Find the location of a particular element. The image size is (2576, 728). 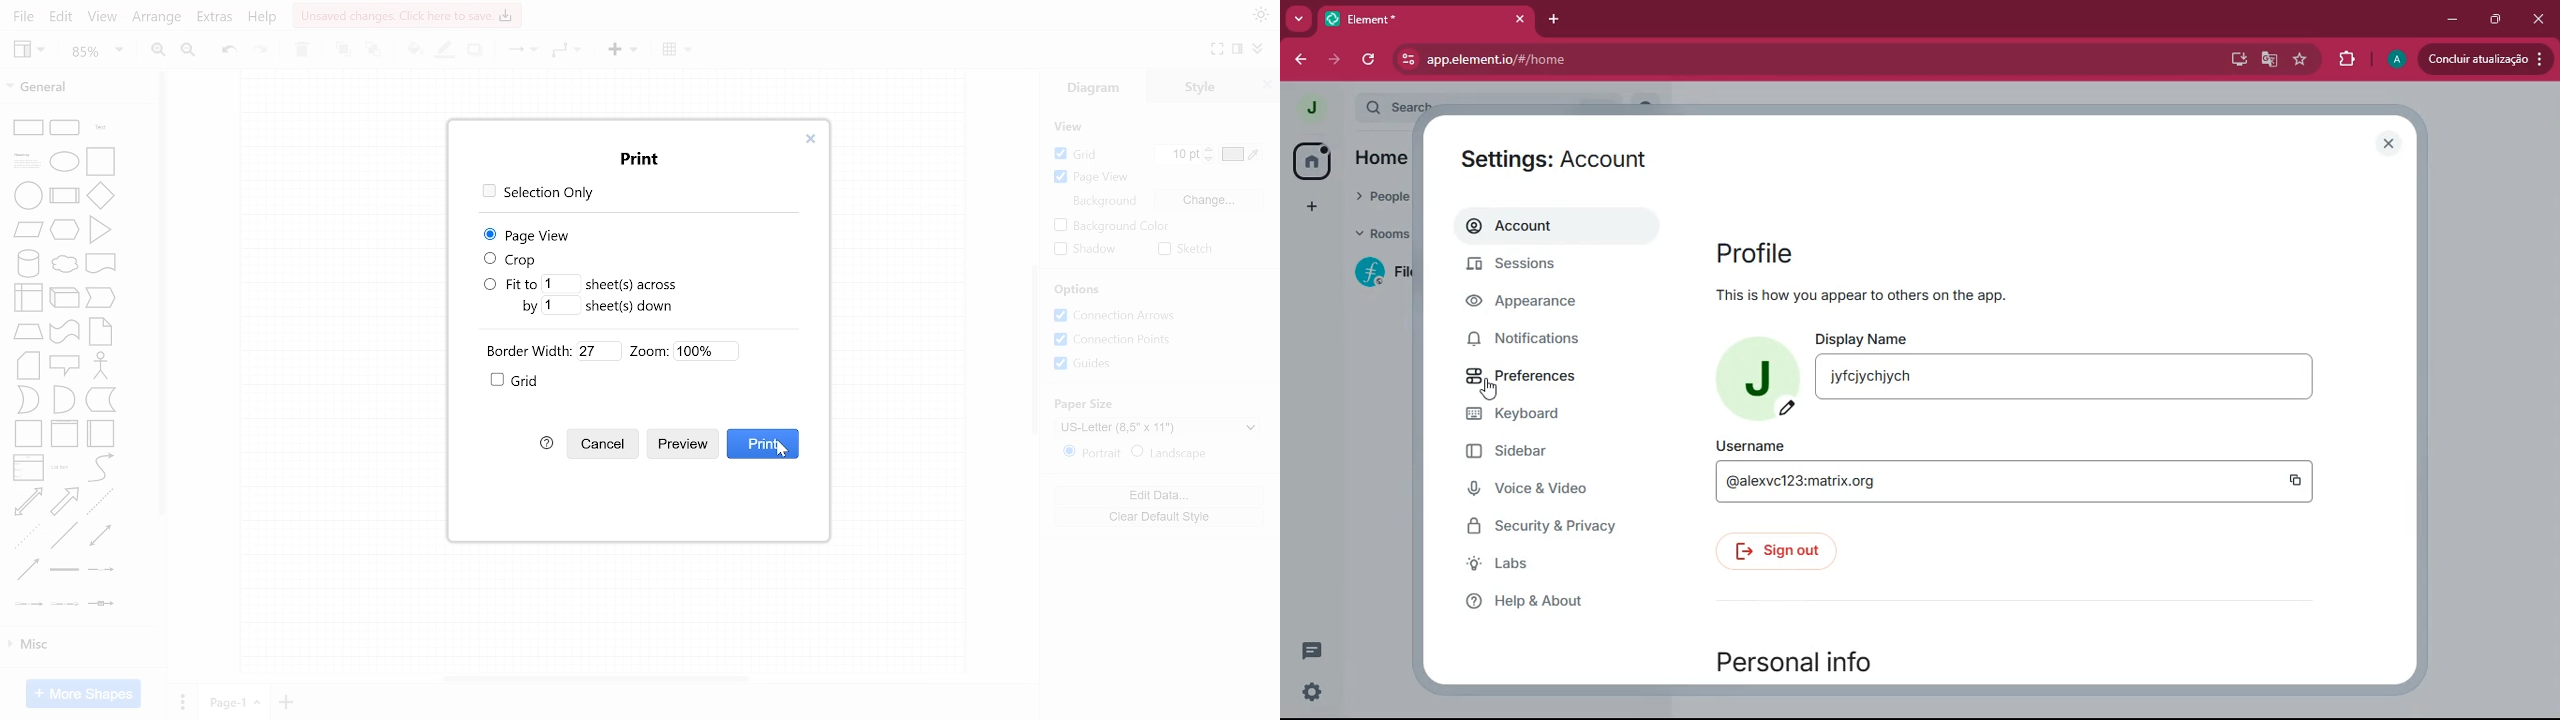

View is located at coordinates (29, 51).